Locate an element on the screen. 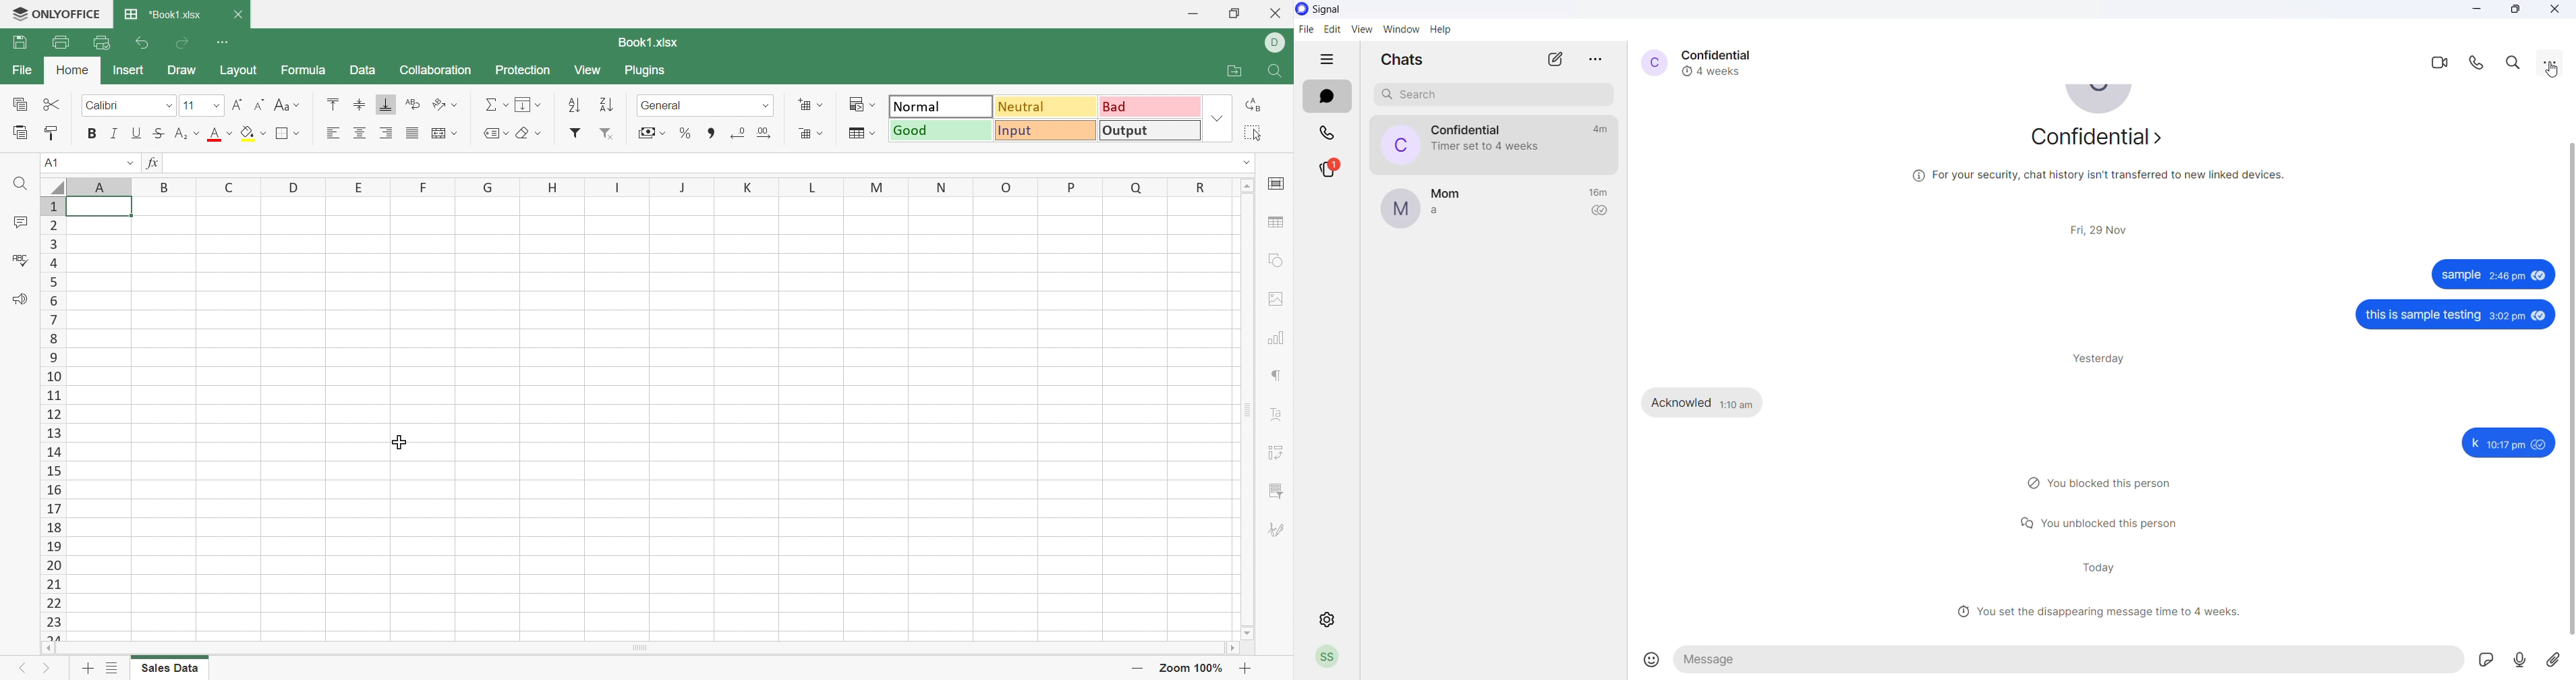 The height and width of the screenshot is (700, 2576). Filter menu is located at coordinates (1276, 492).